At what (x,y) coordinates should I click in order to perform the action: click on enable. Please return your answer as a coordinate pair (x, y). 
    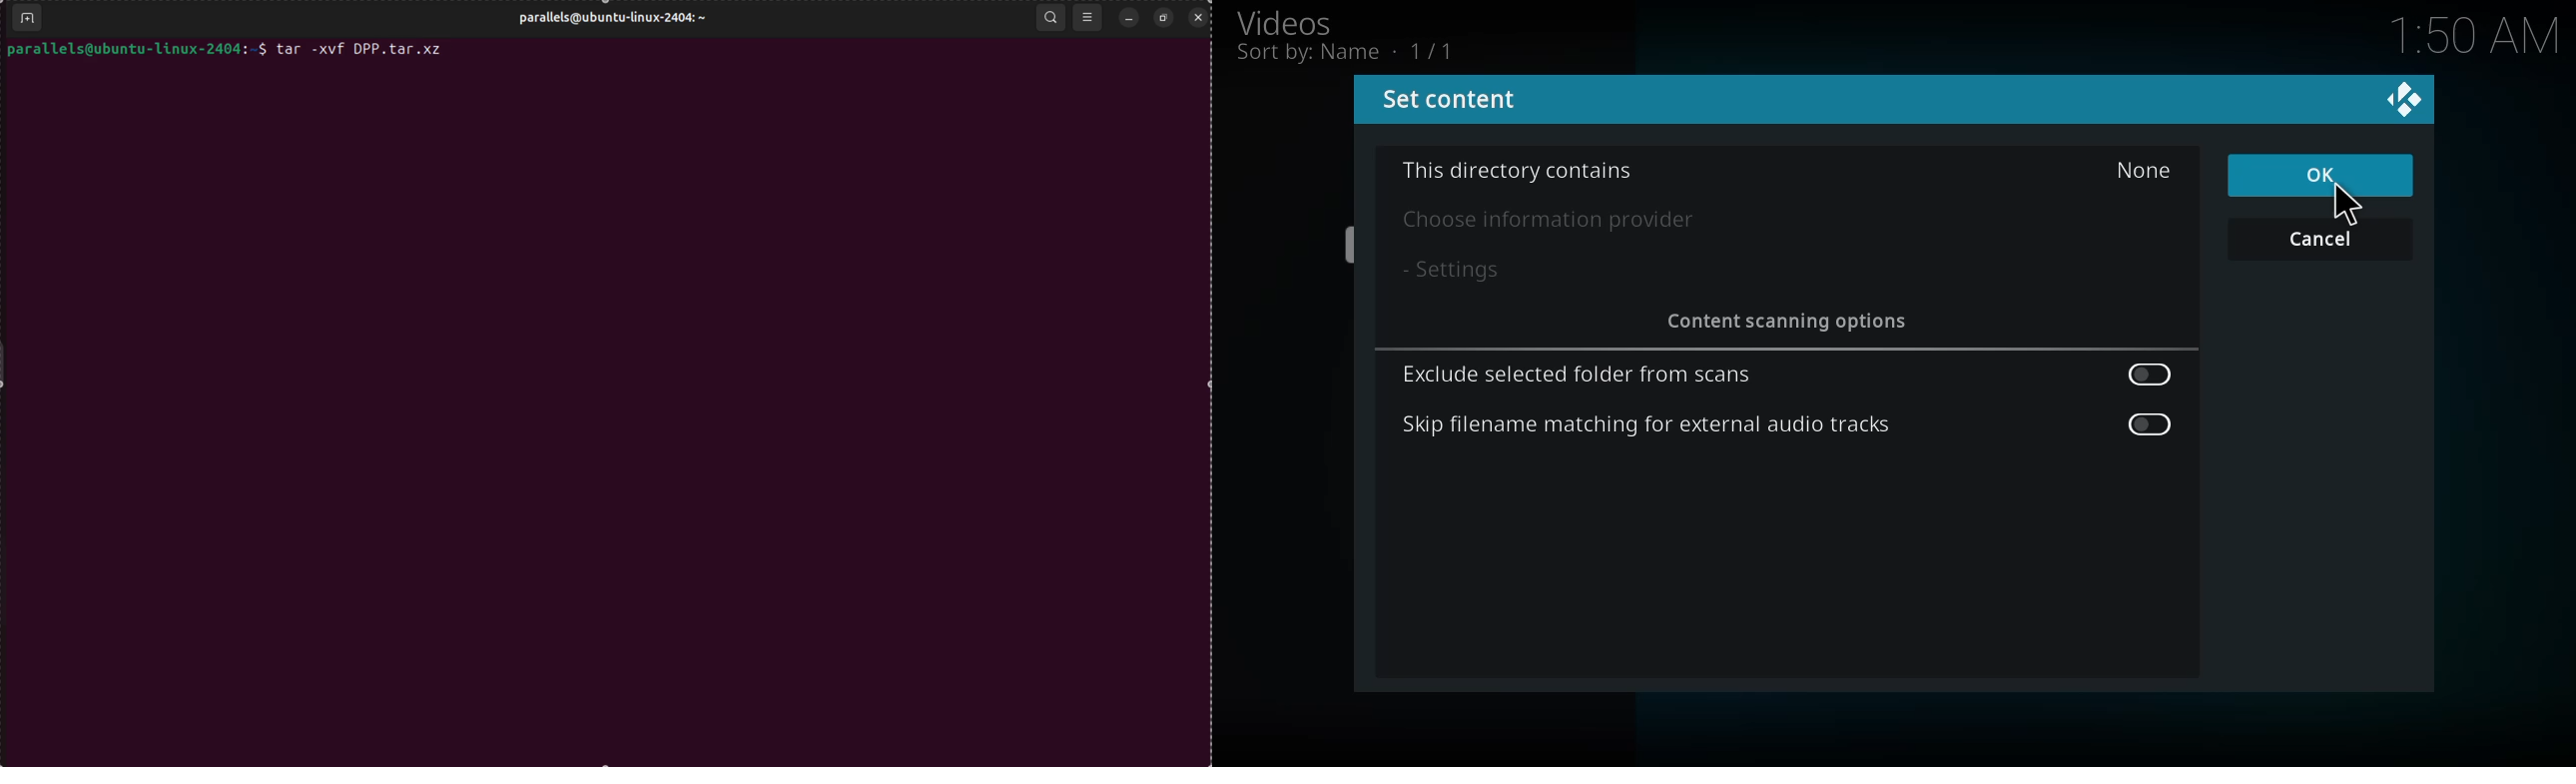
    Looking at the image, I should click on (2149, 376).